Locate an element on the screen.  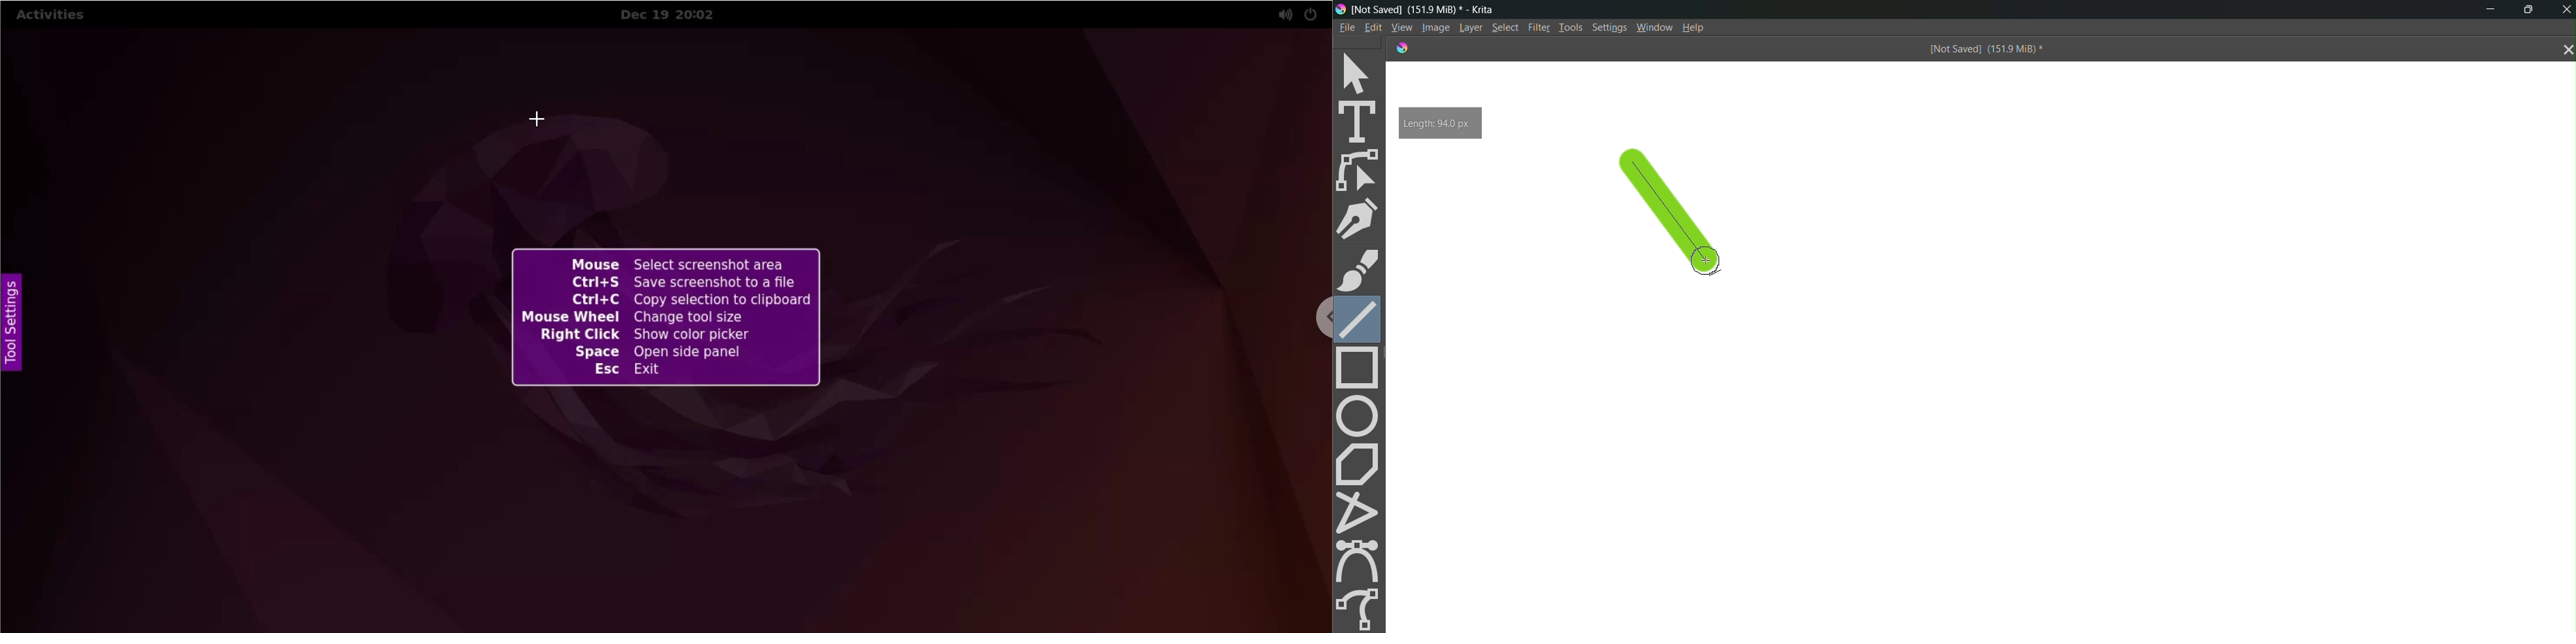
maximize is located at coordinates (2533, 8).